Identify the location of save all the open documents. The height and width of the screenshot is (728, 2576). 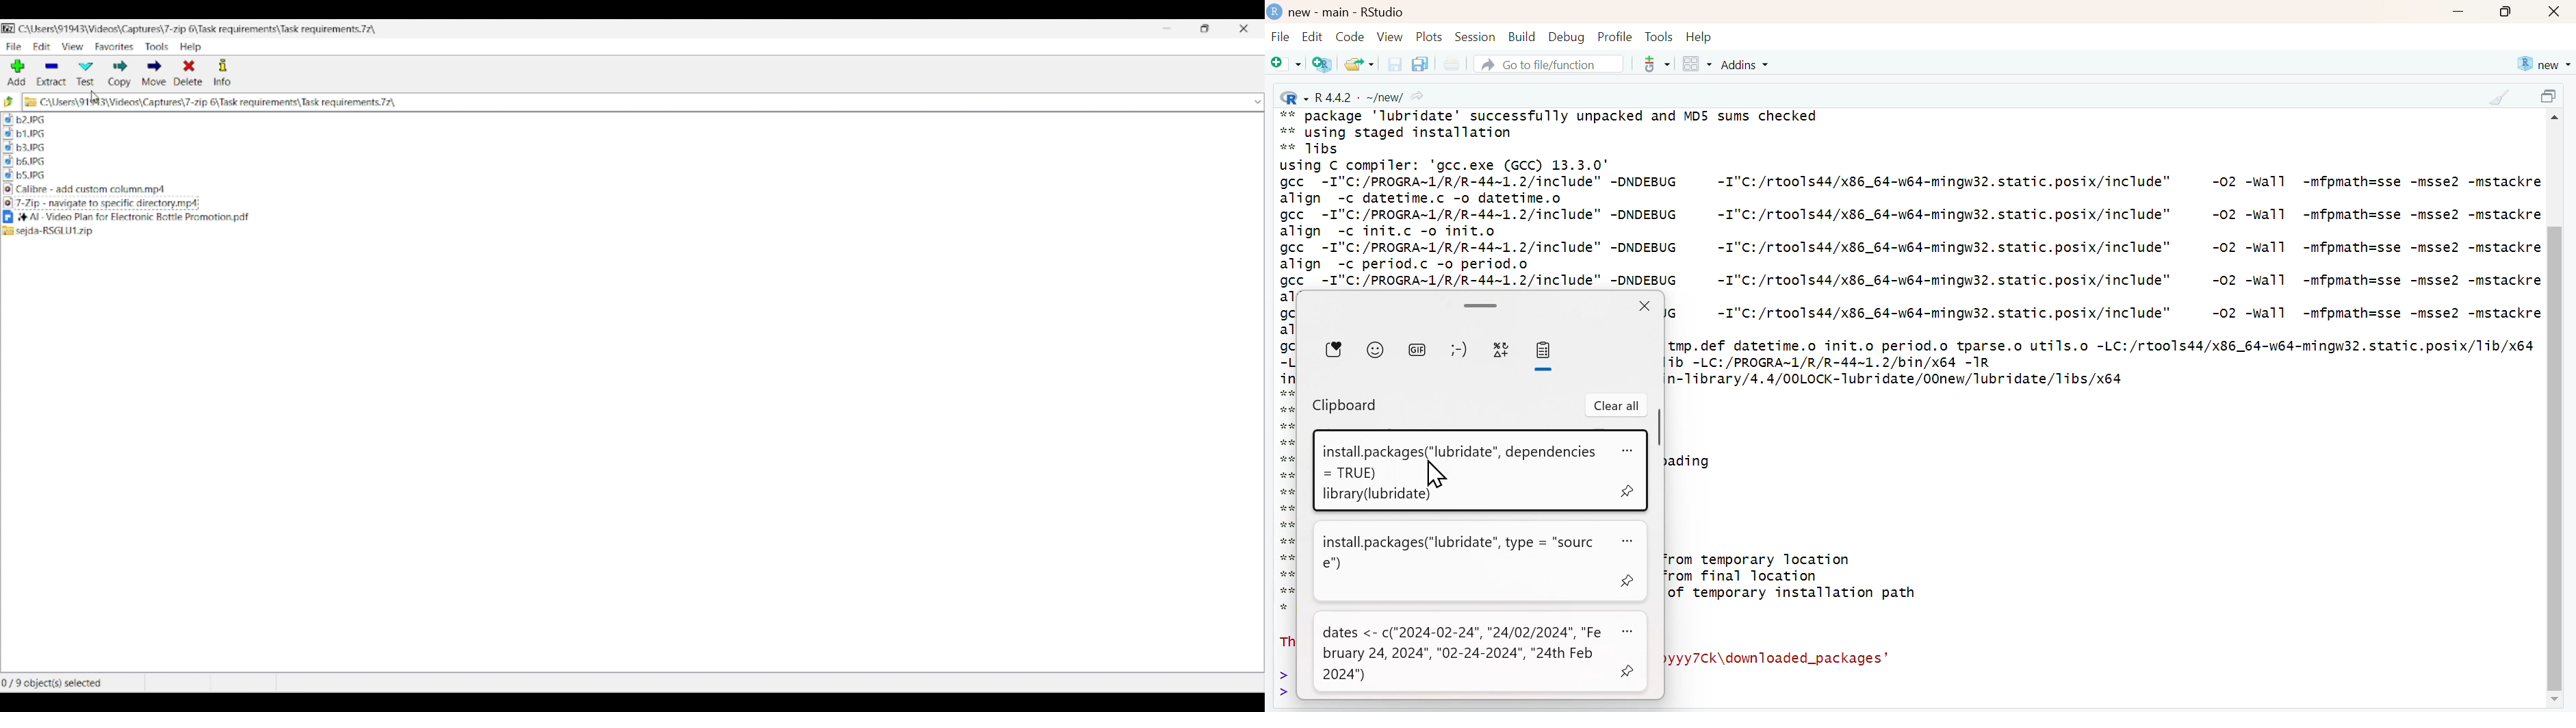
(1419, 63).